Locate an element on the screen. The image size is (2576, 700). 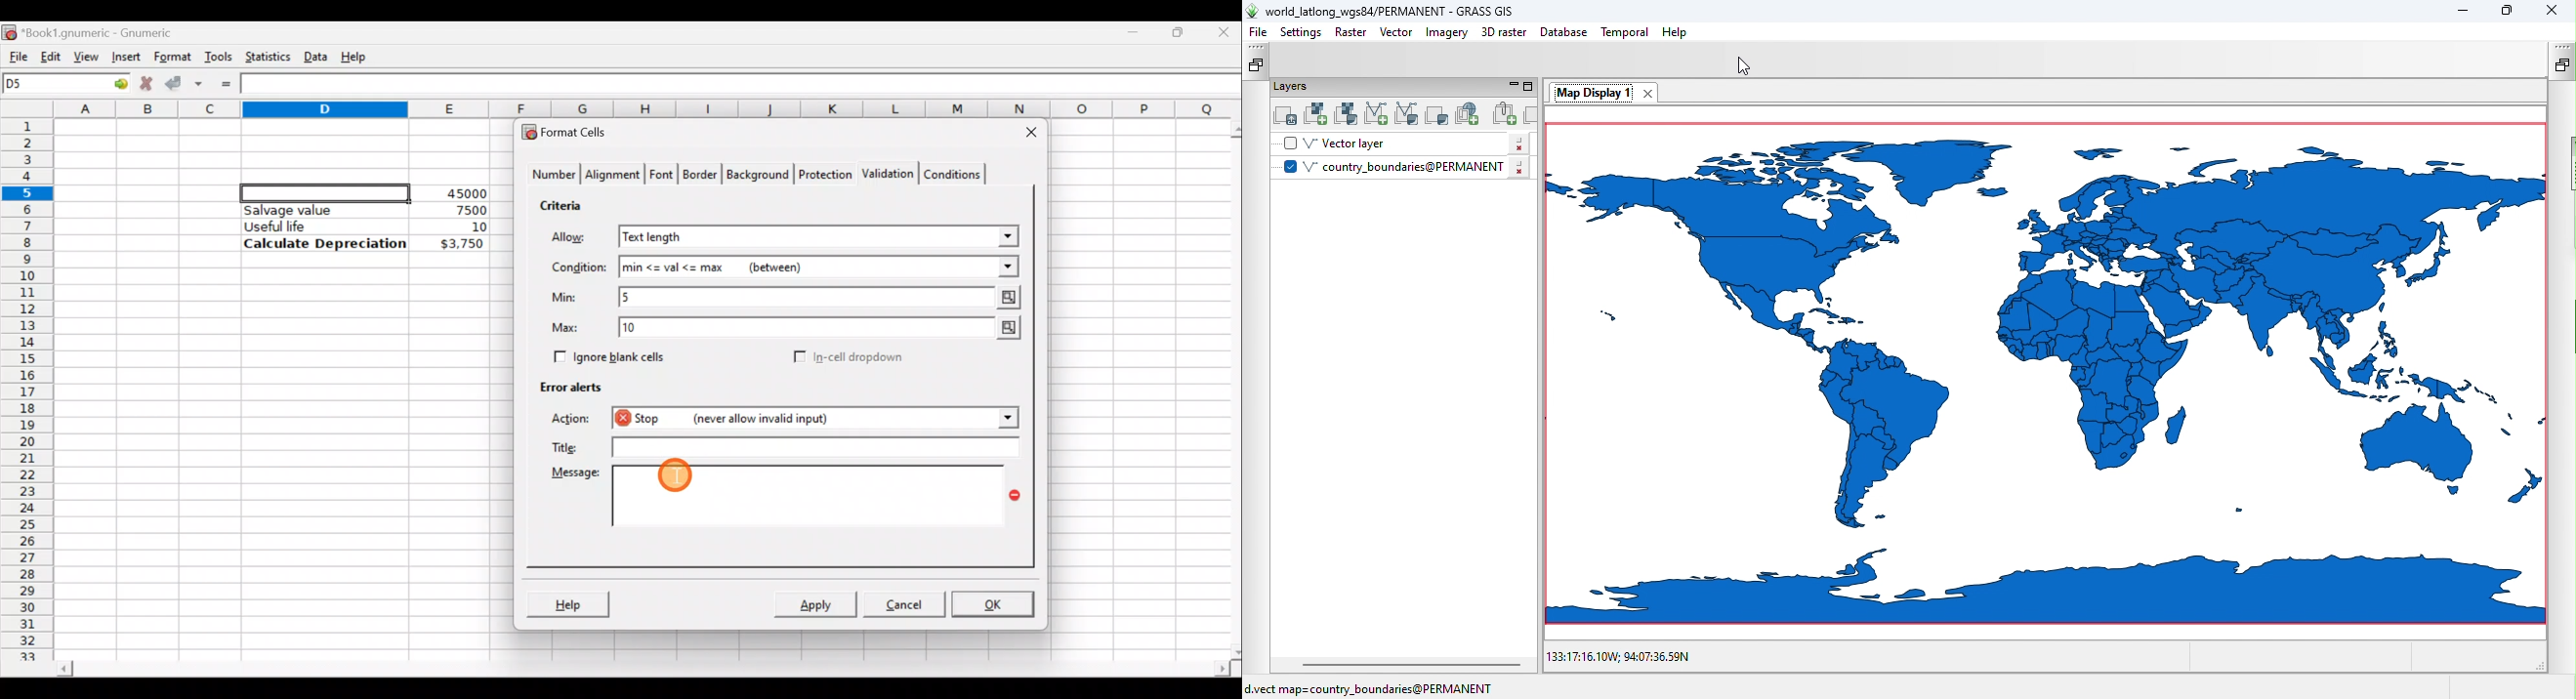
10 is located at coordinates (464, 227).